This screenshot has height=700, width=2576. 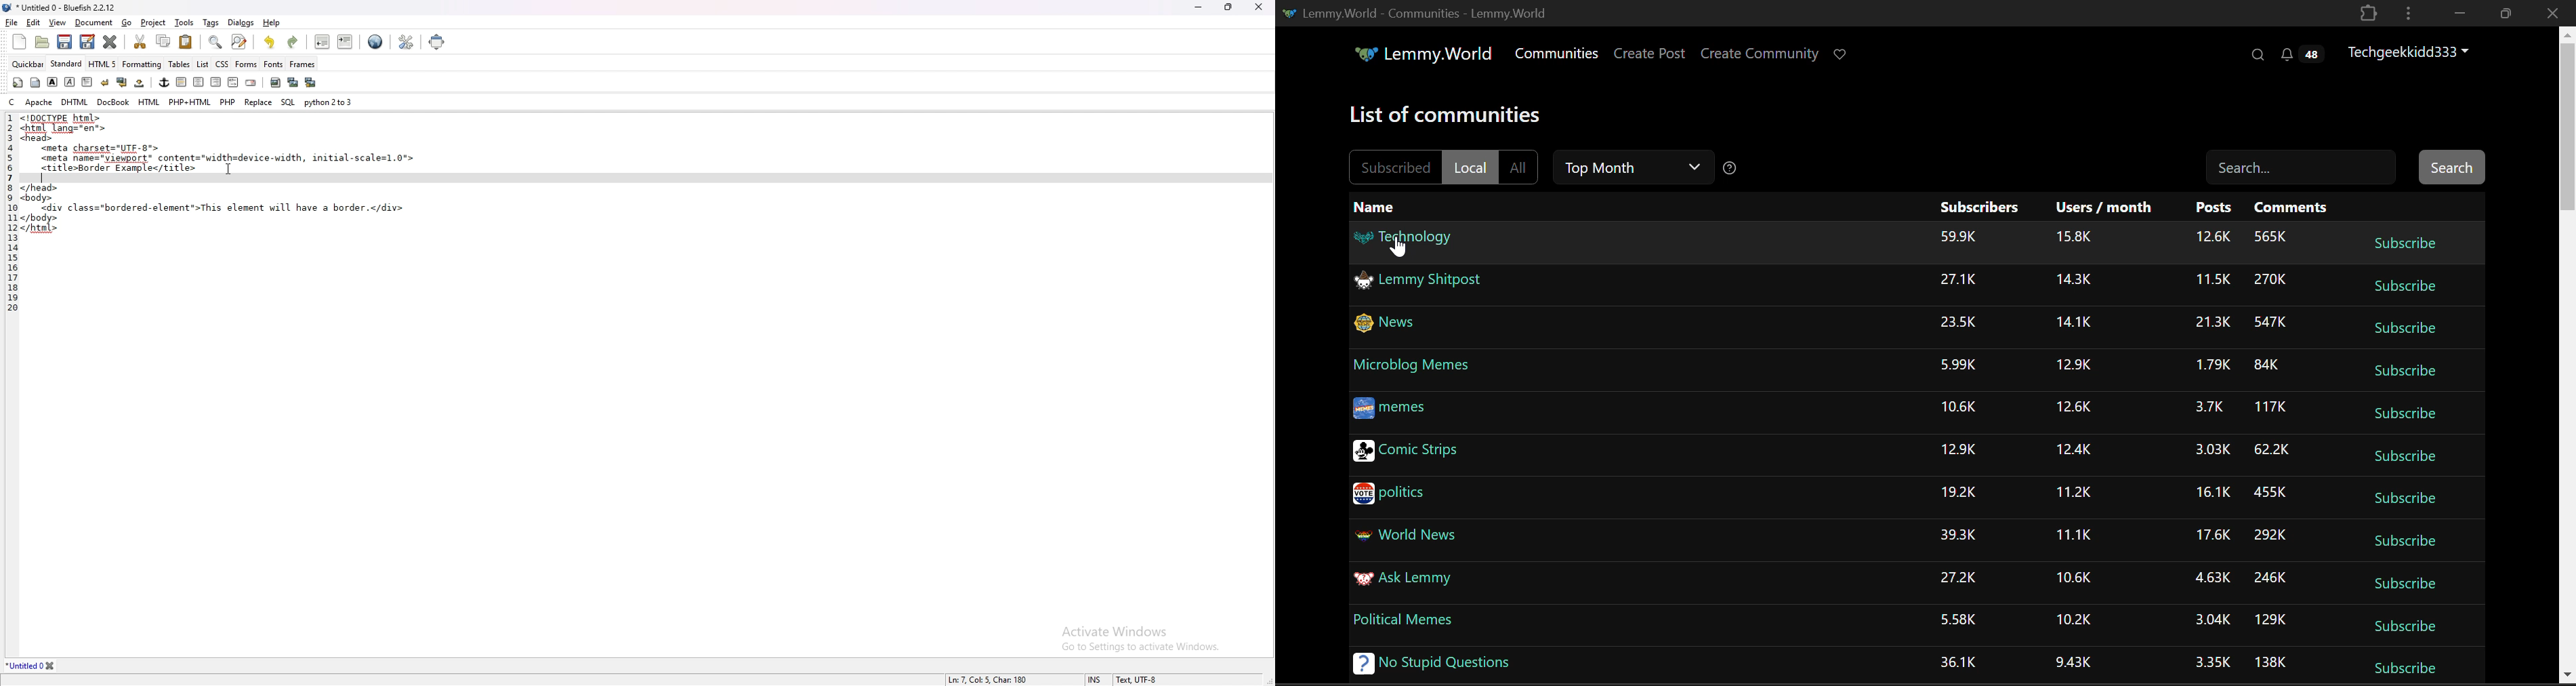 I want to click on sql, so click(x=288, y=102).